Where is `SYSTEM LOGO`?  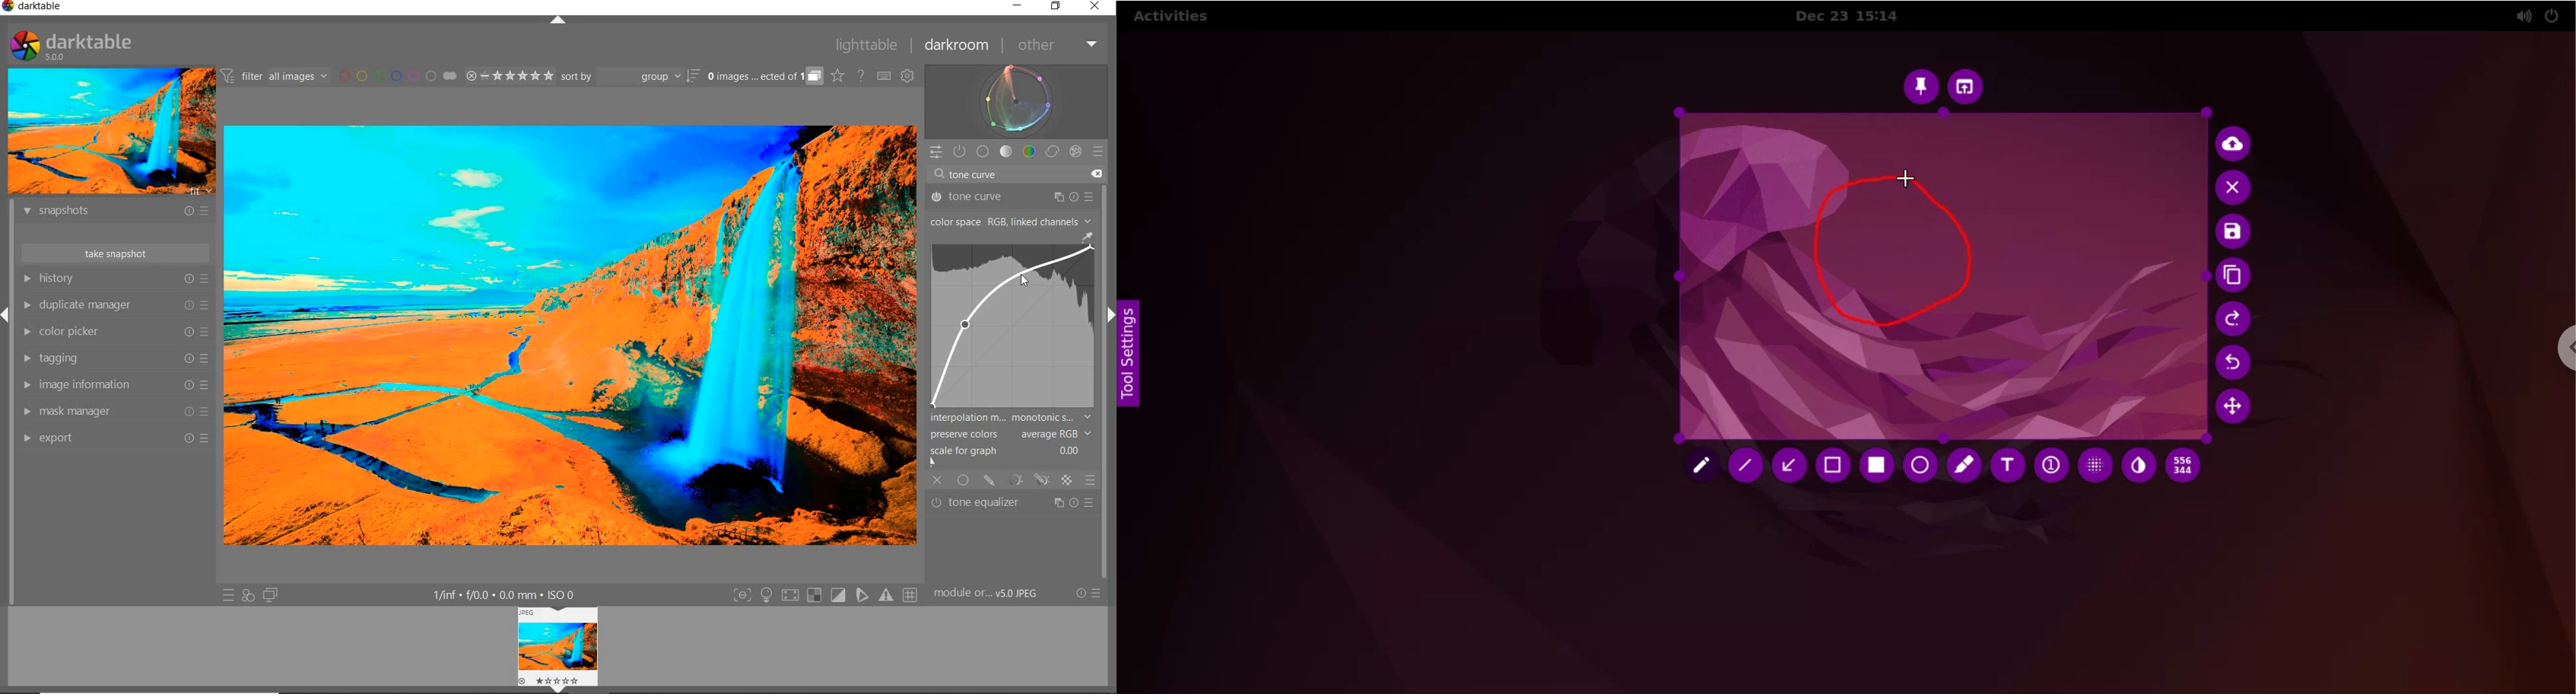 SYSTEM LOGO is located at coordinates (72, 46).